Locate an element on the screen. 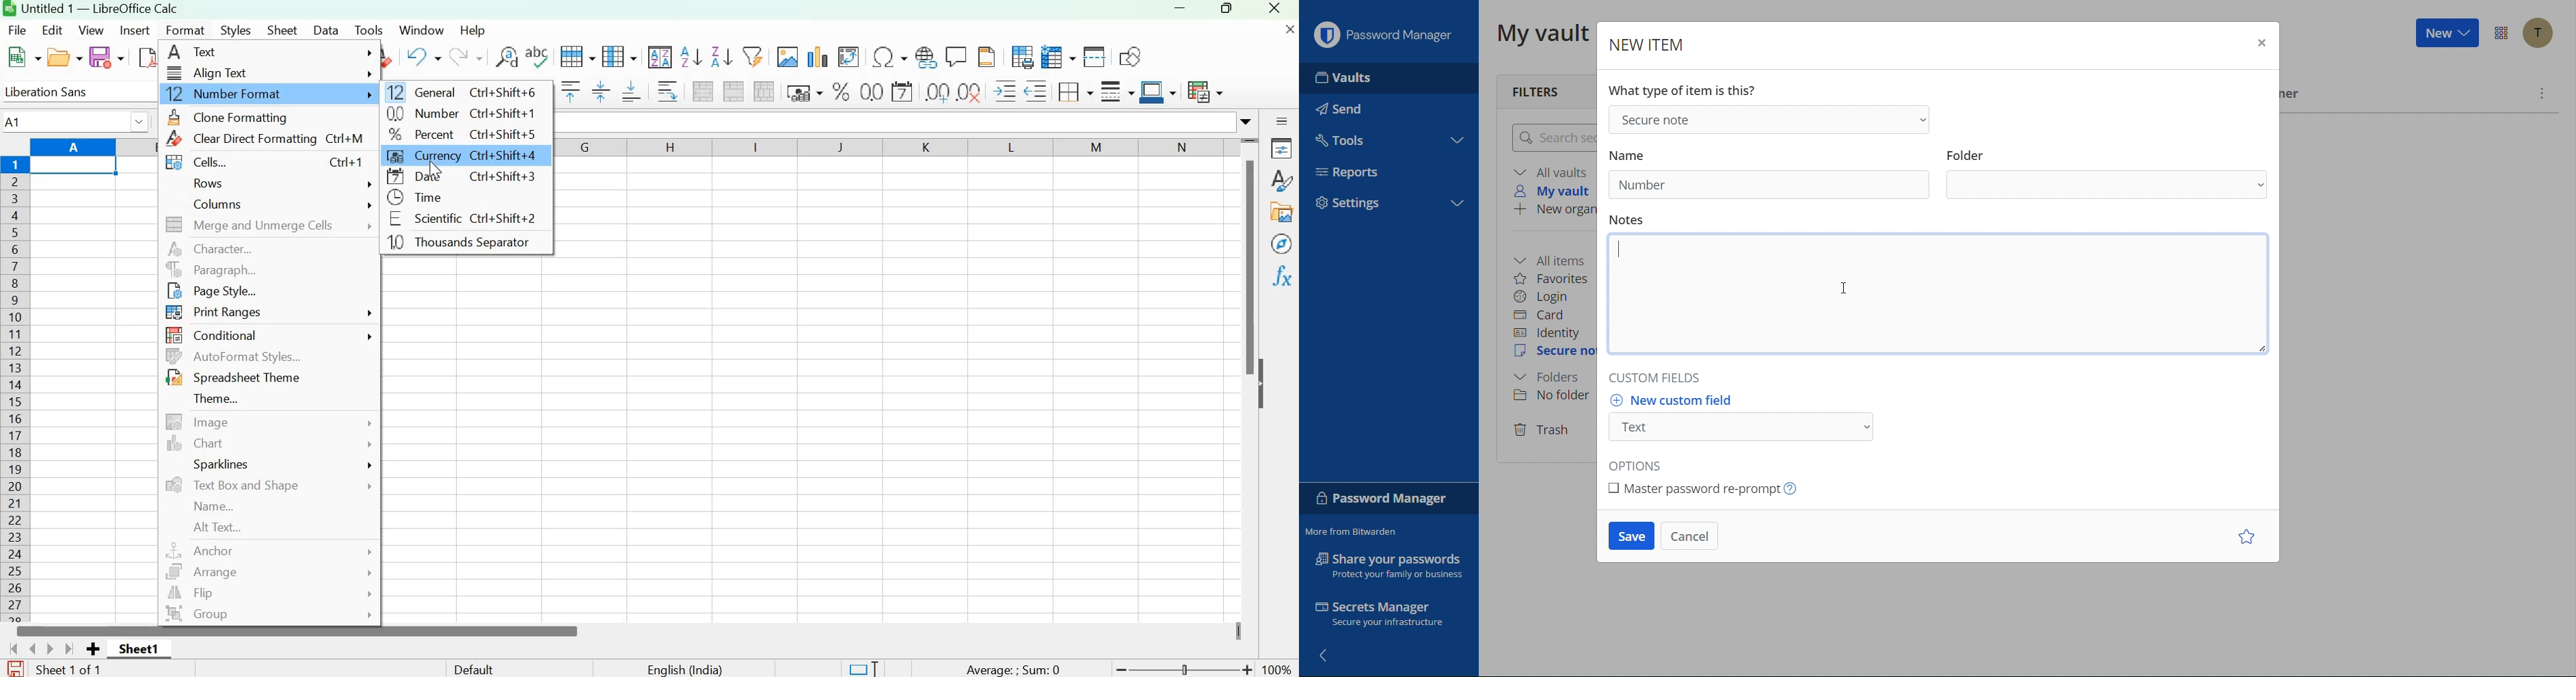  Edit is located at coordinates (53, 29).